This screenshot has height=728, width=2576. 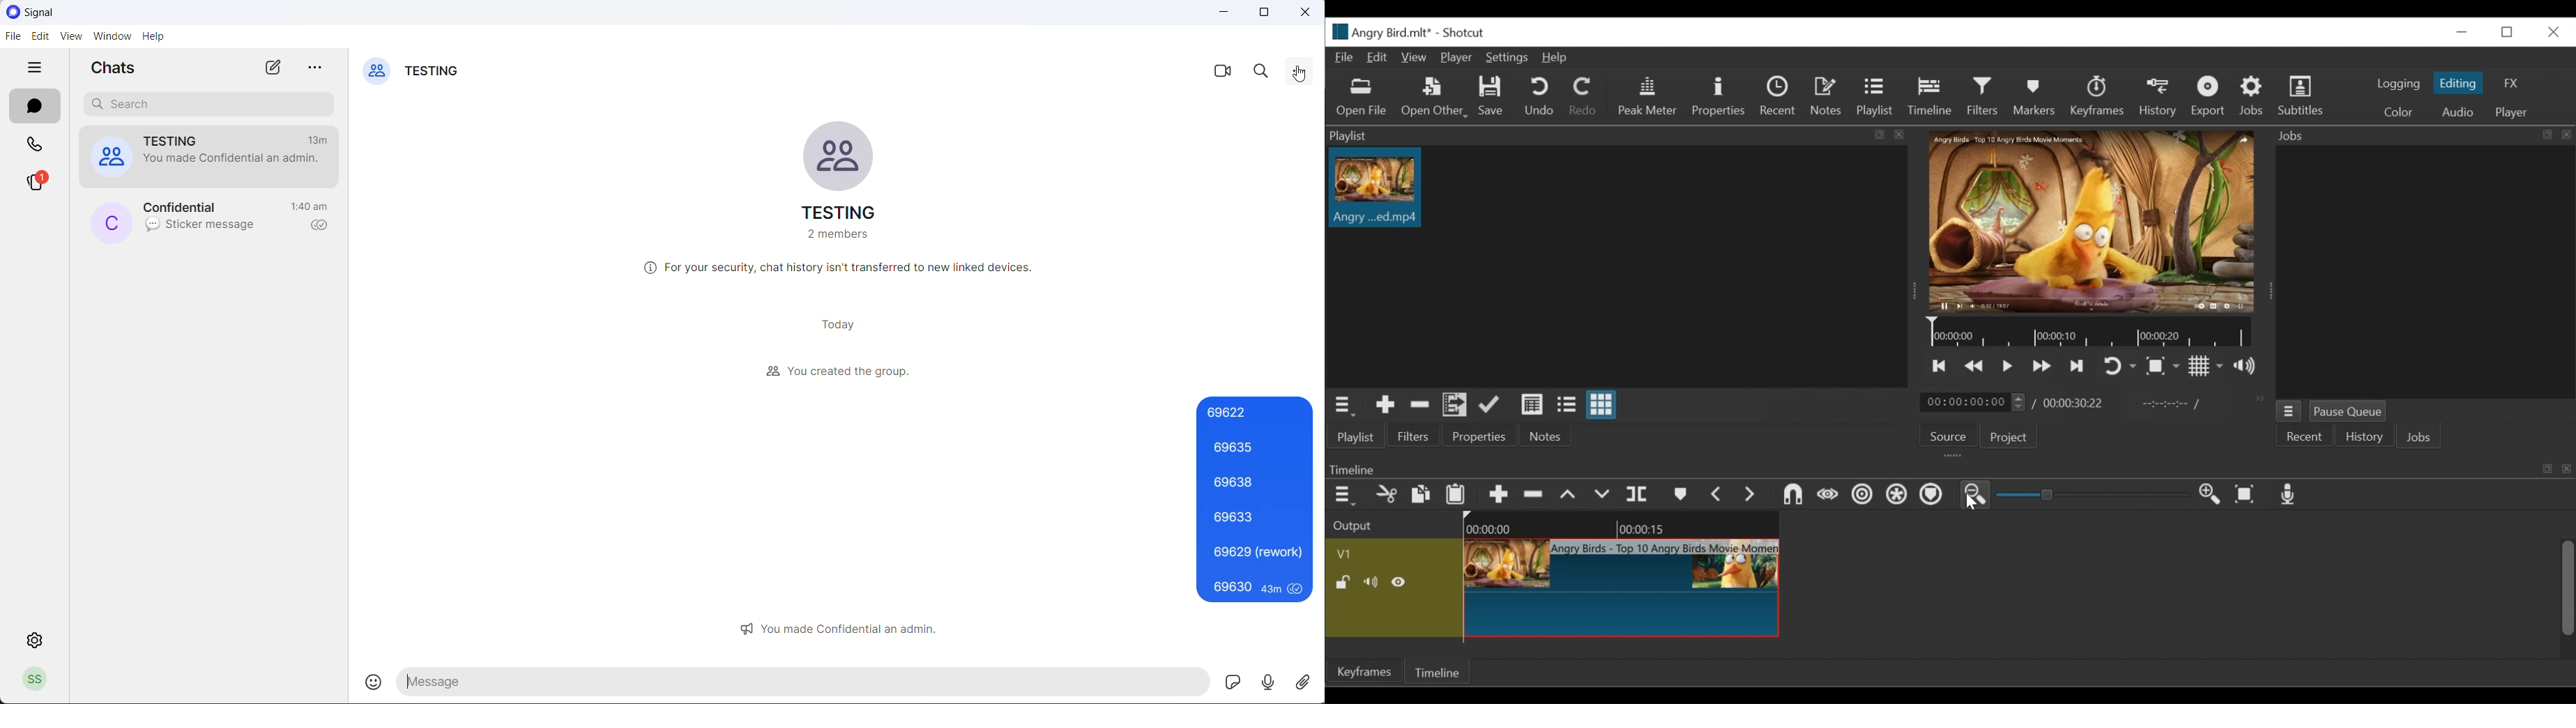 I want to click on search in chat, so click(x=1264, y=74).